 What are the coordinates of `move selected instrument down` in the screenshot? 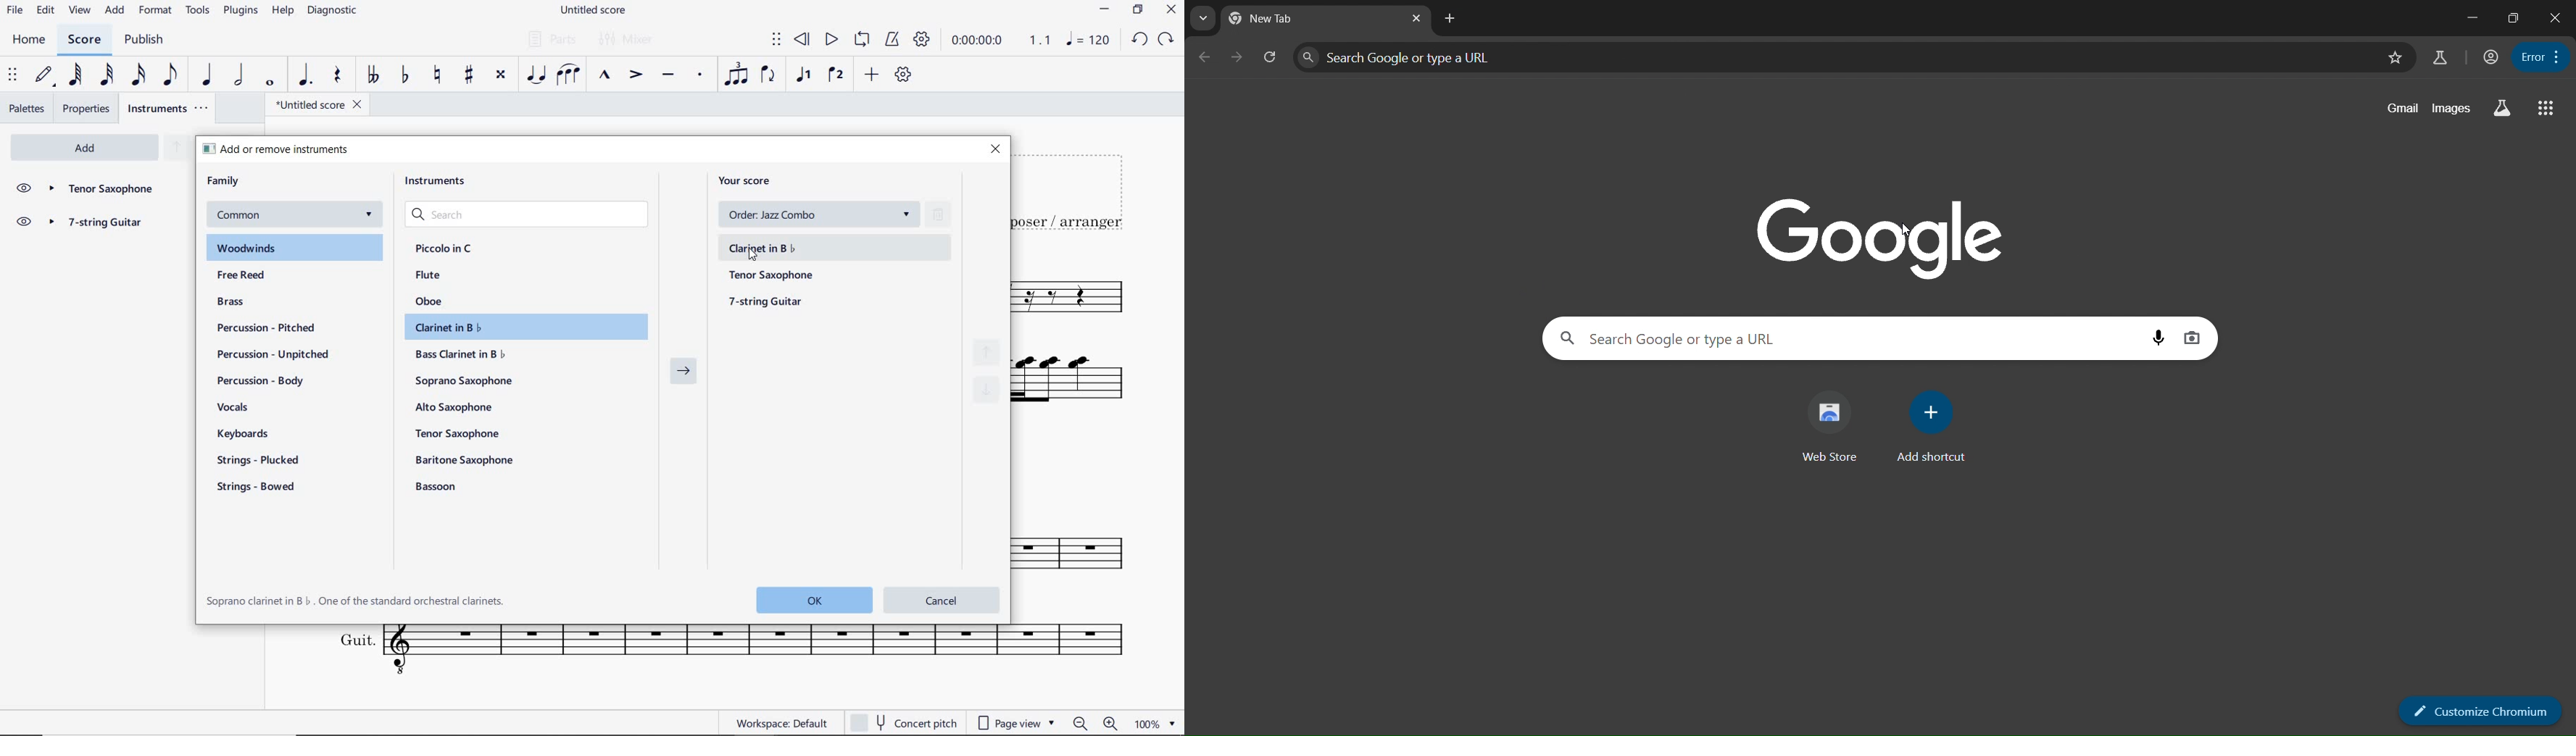 It's located at (990, 390).